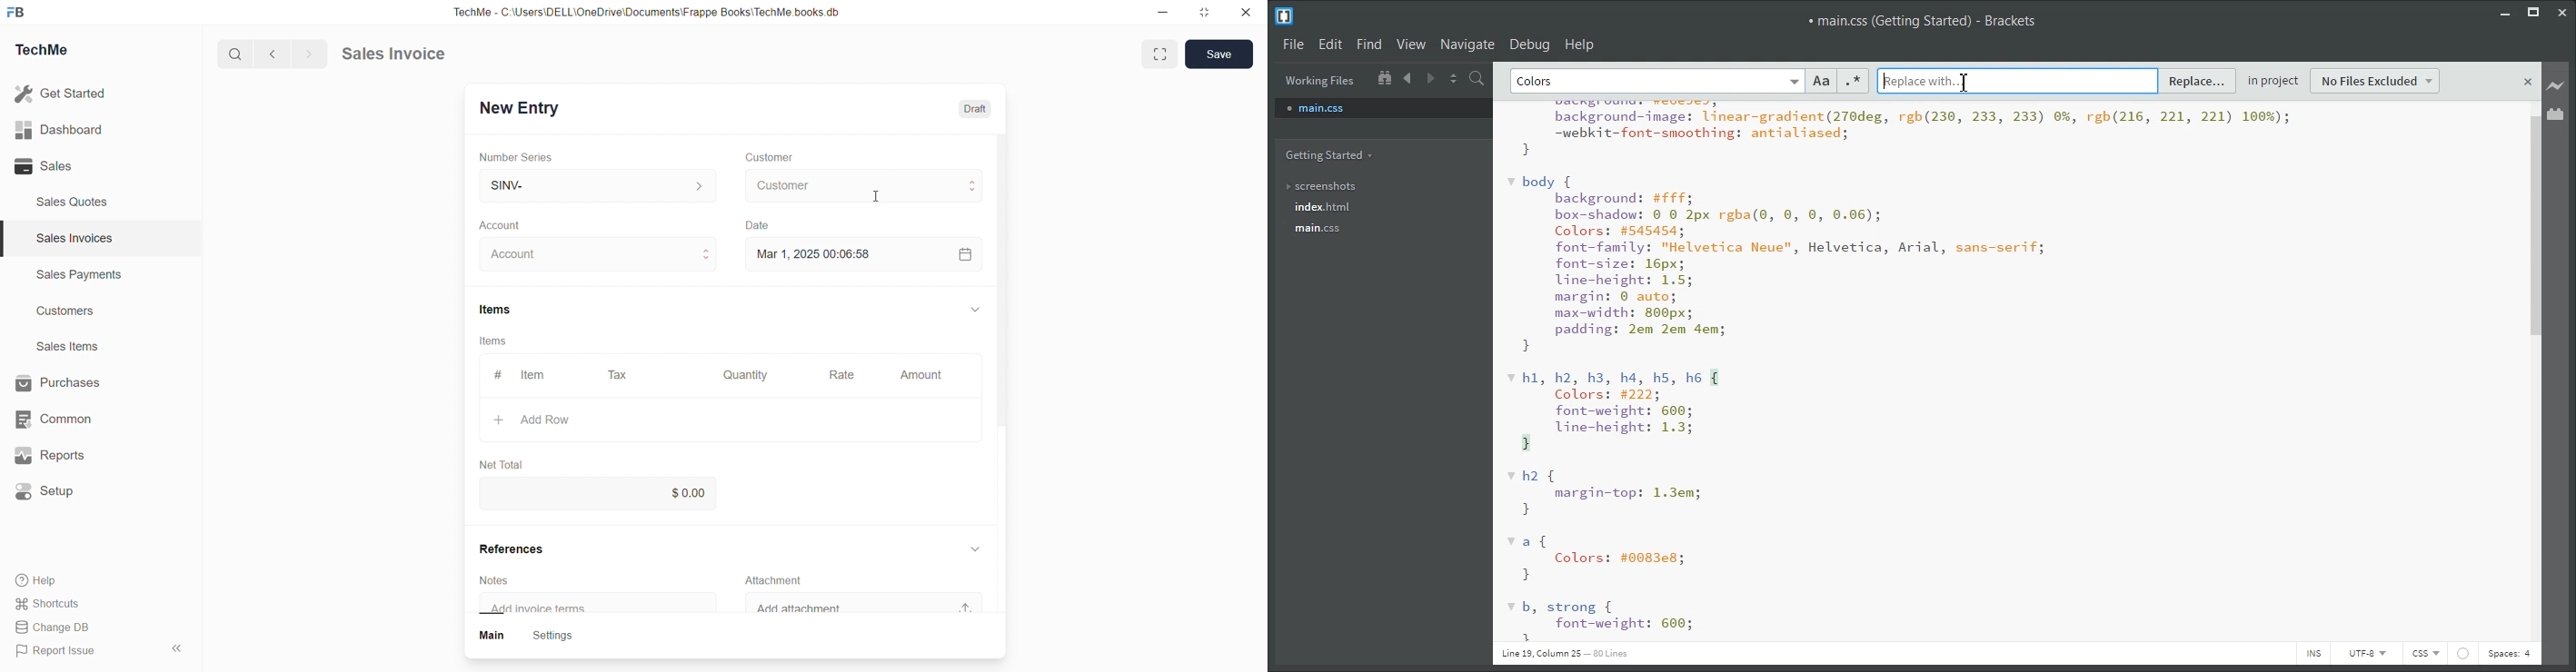 The width and height of the screenshot is (2576, 672). Describe the element at coordinates (770, 158) in the screenshot. I see `Customer` at that location.